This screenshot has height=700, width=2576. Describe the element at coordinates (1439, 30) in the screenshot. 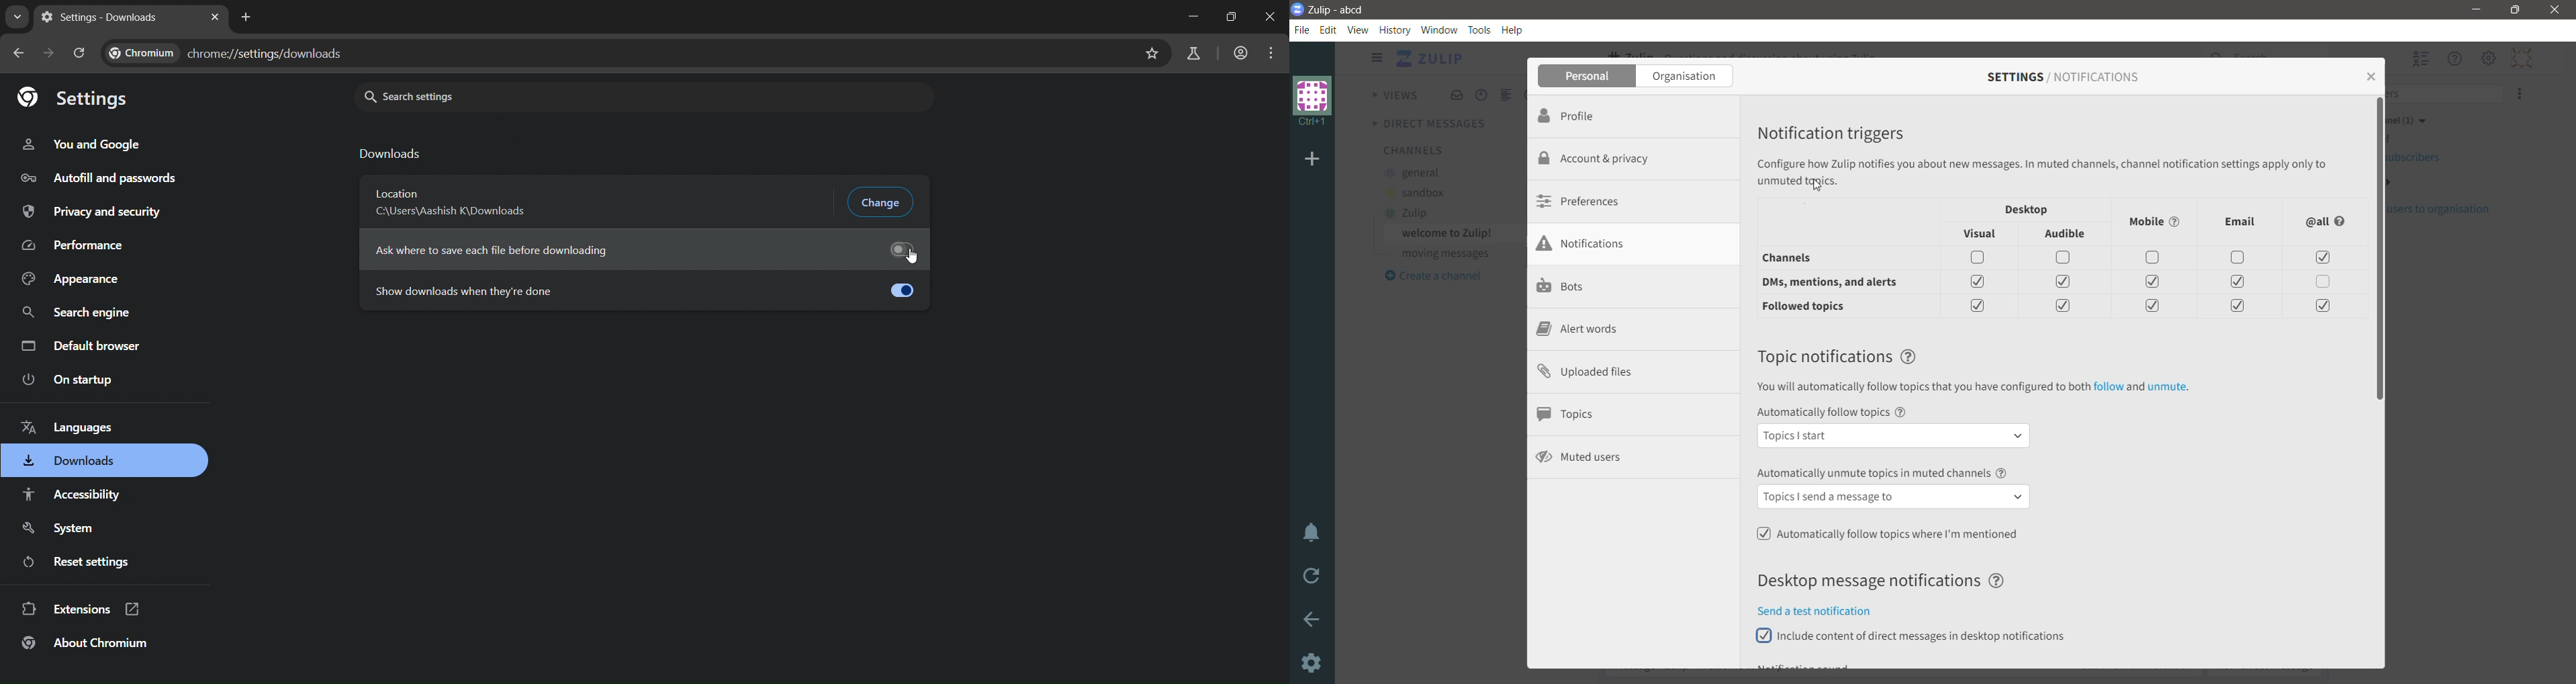

I see `Window` at that location.